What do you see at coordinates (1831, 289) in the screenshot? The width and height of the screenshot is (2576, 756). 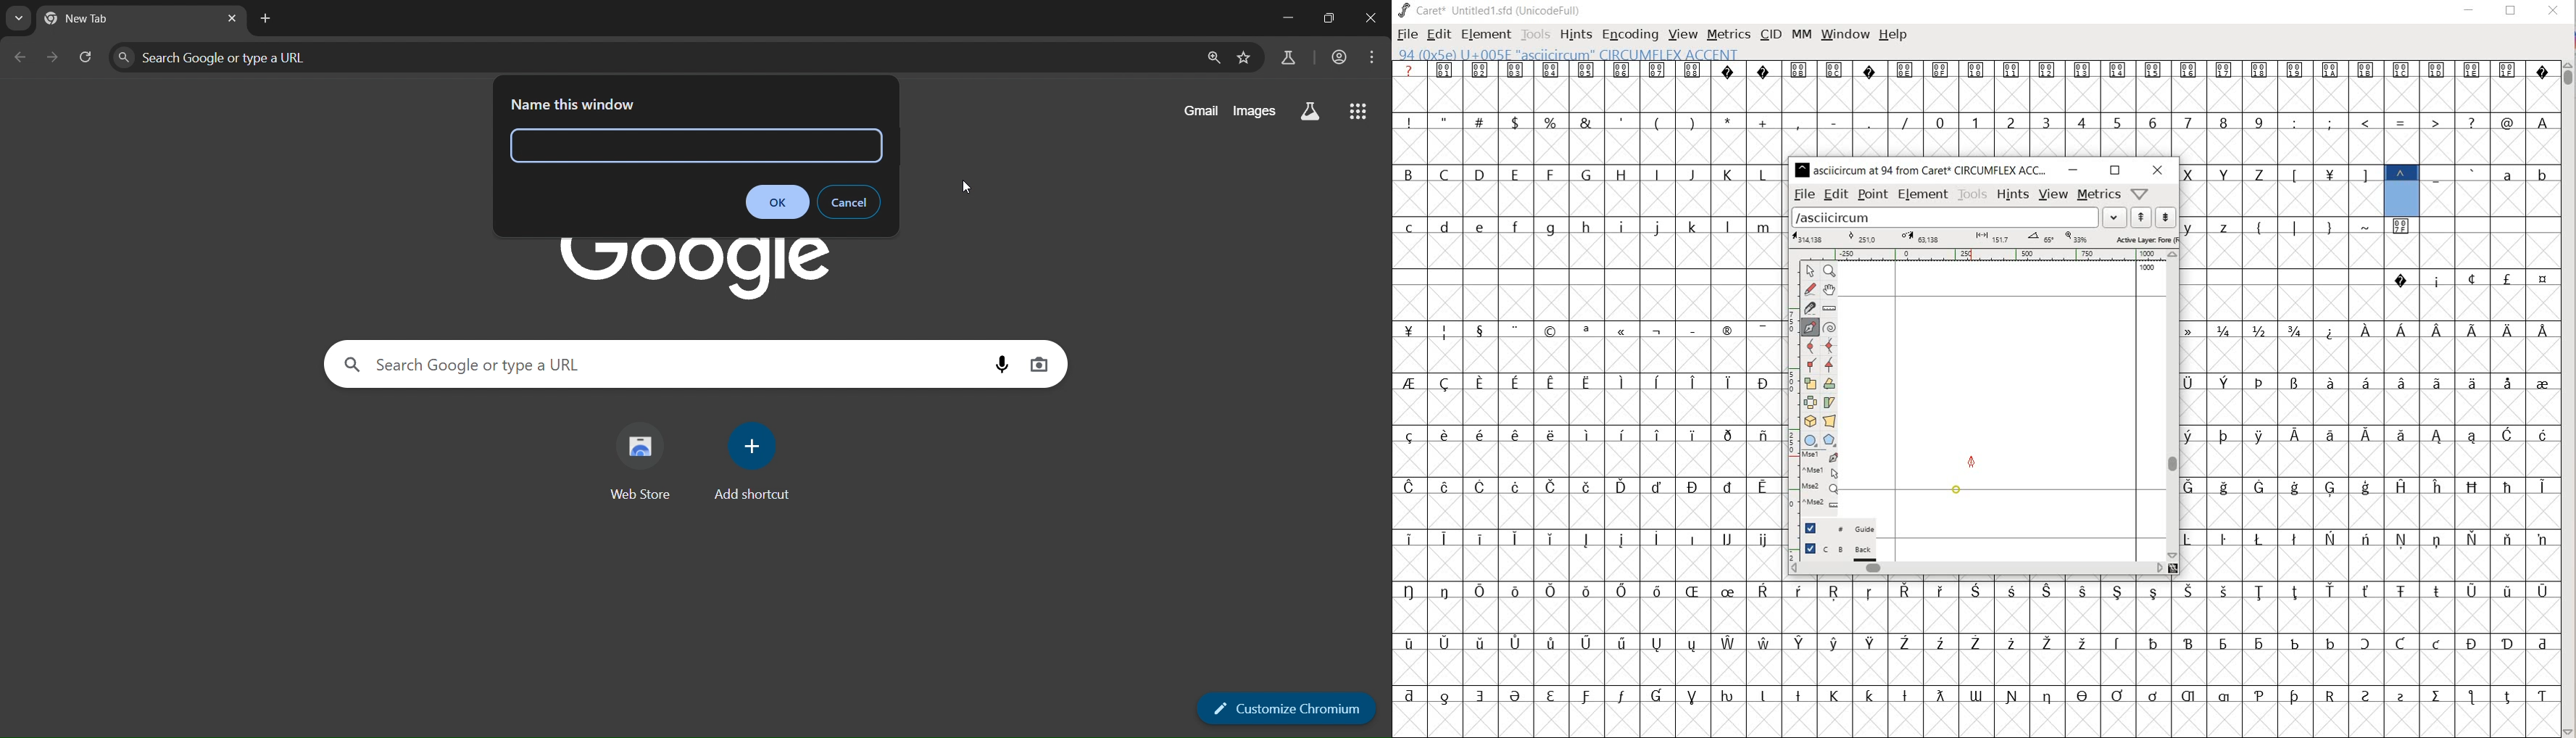 I see `scroll by hand` at bounding box center [1831, 289].